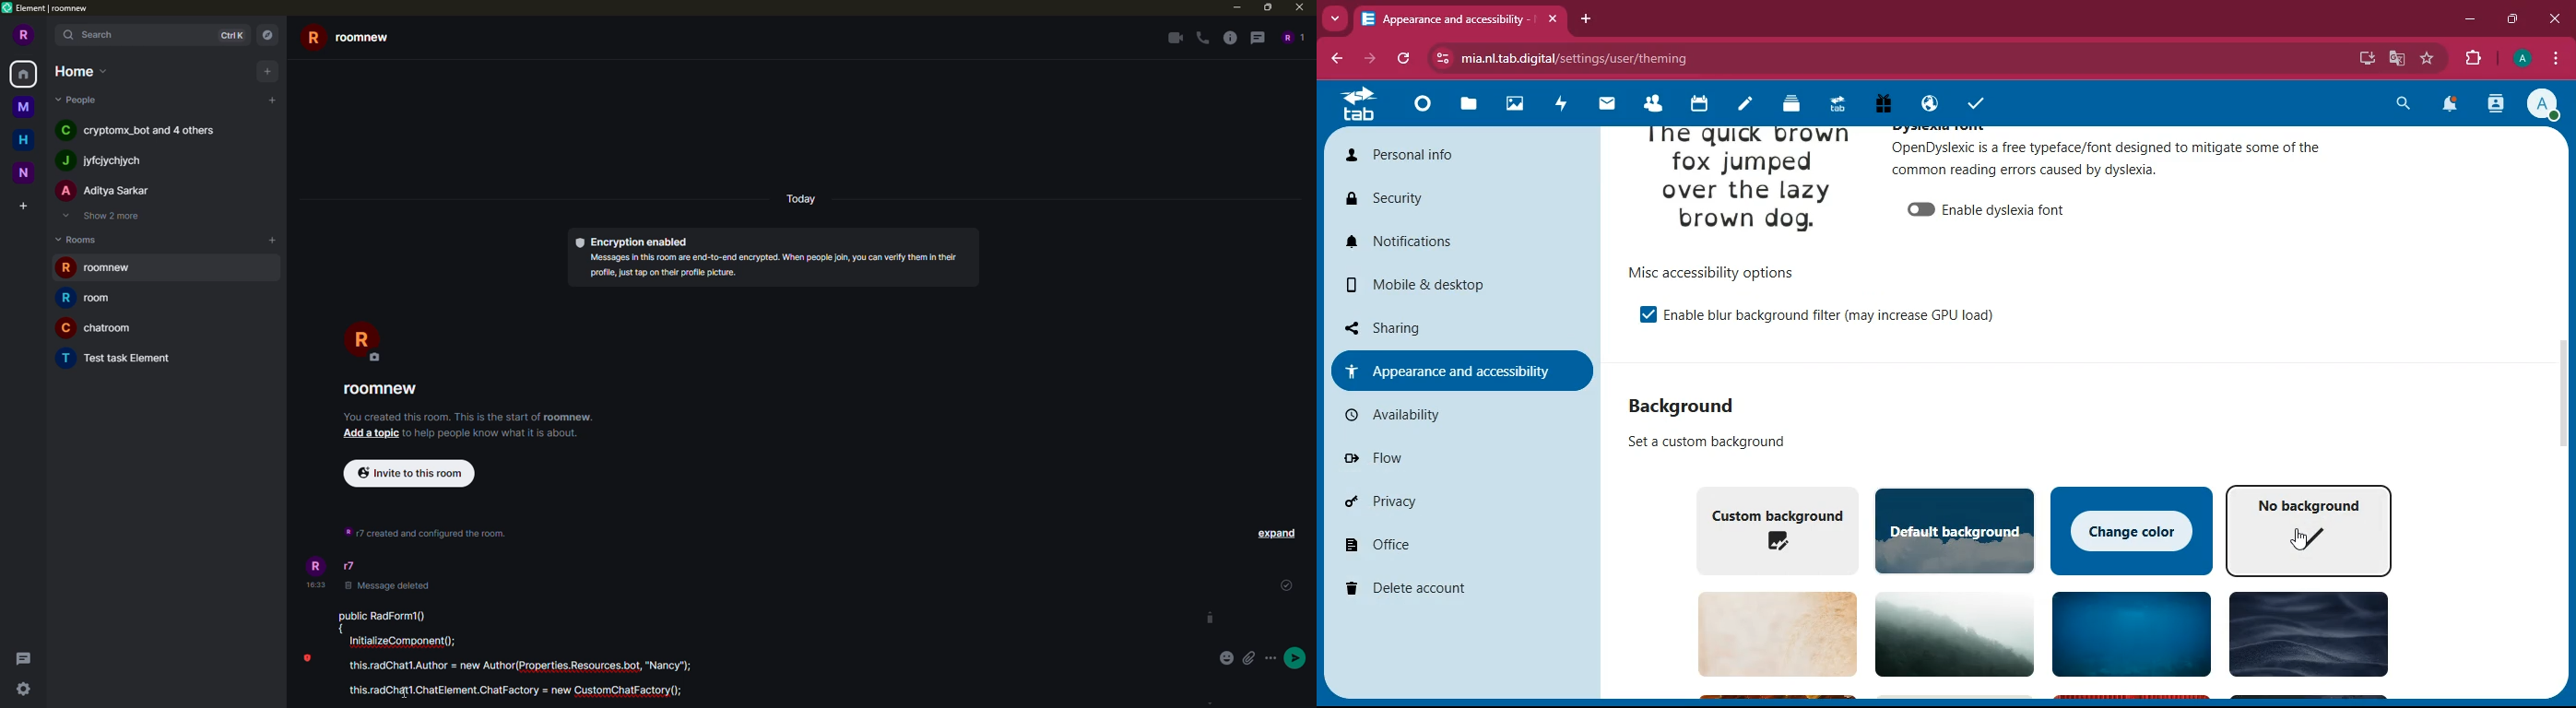  I want to click on attach, so click(1254, 657).